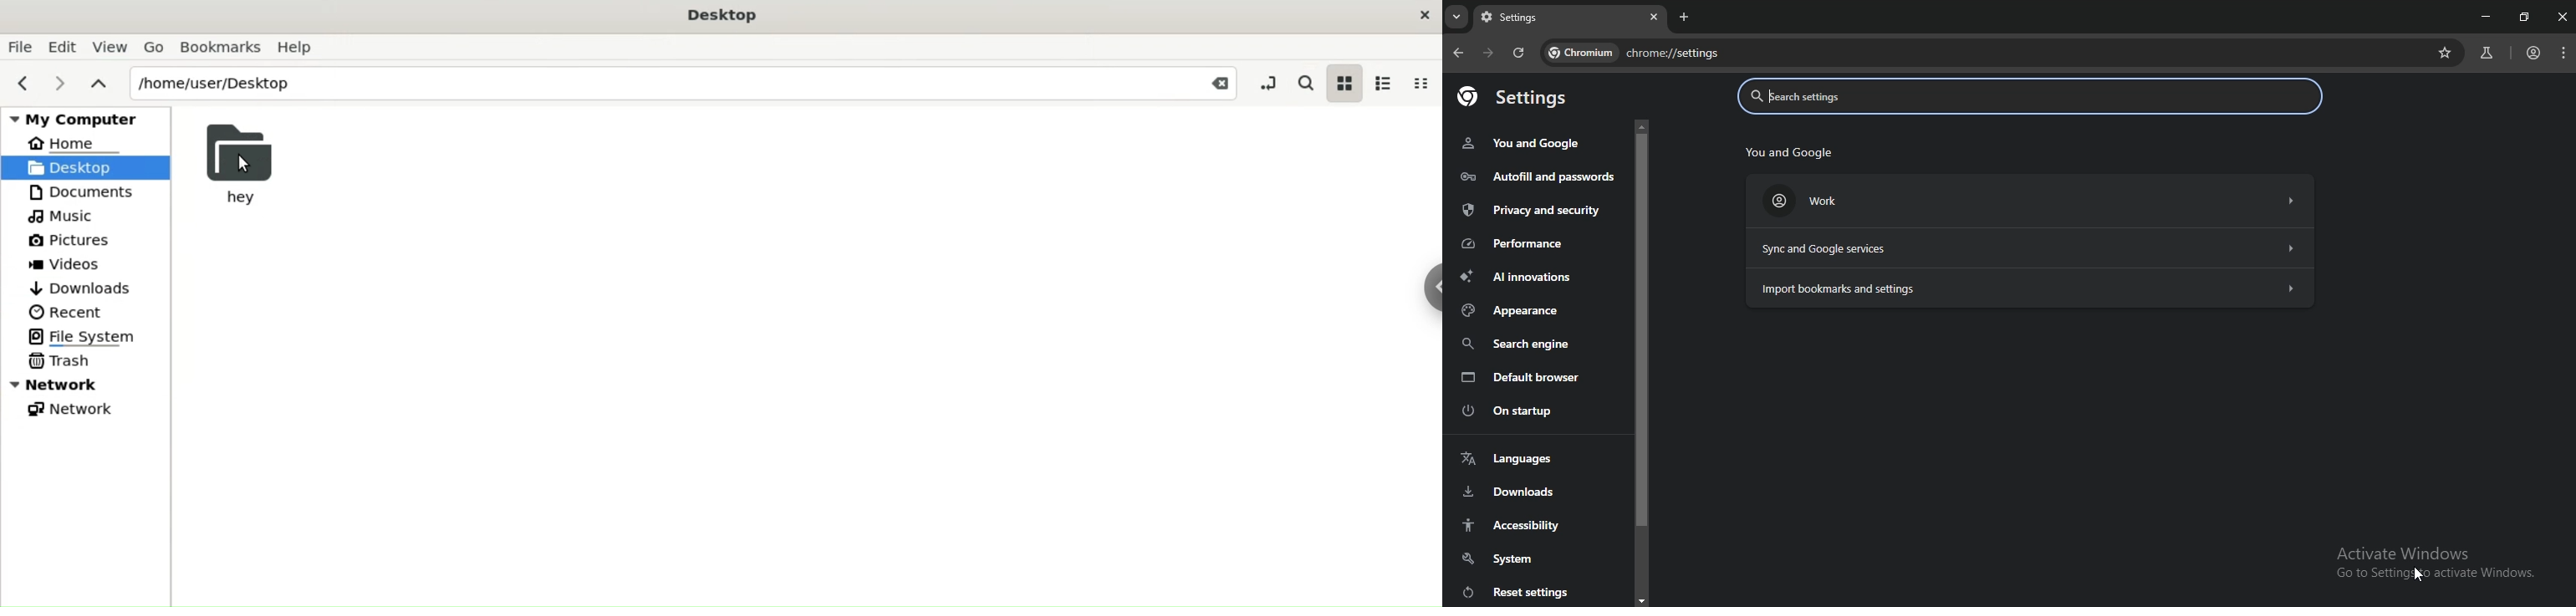 The image size is (2576, 616). Describe the element at coordinates (1512, 524) in the screenshot. I see `Accessibility` at that location.